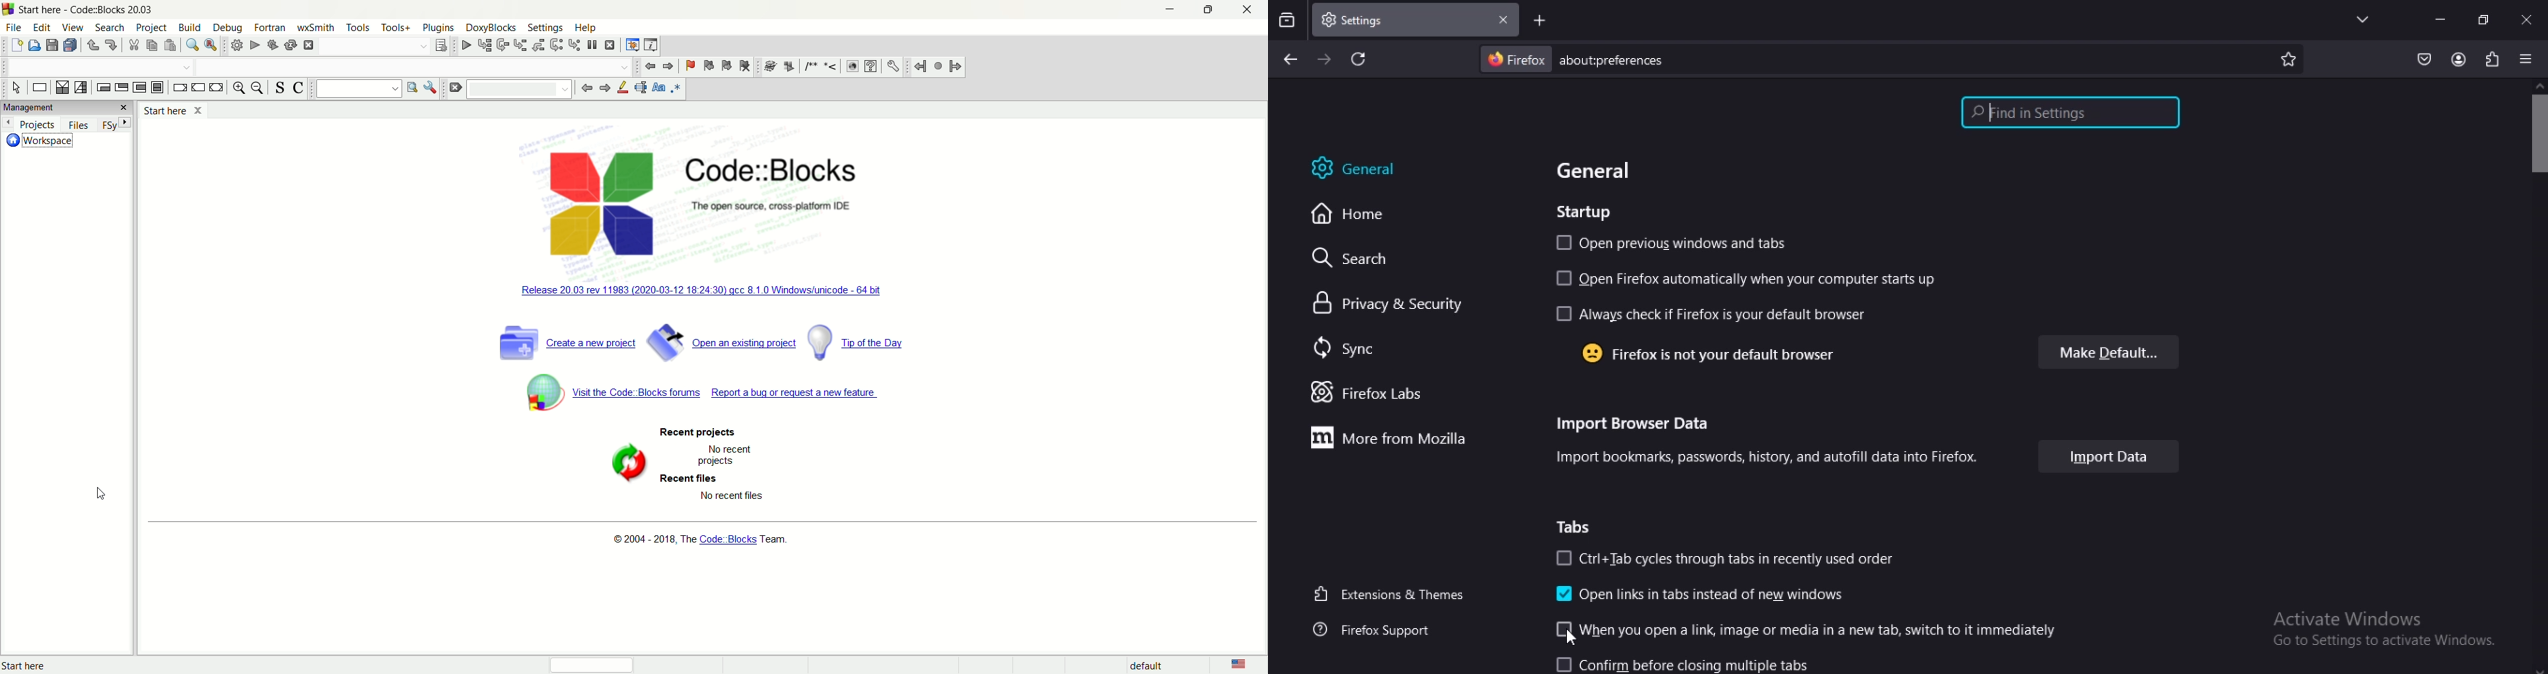 This screenshot has height=700, width=2548. What do you see at coordinates (42, 141) in the screenshot?
I see `workspace` at bounding box center [42, 141].